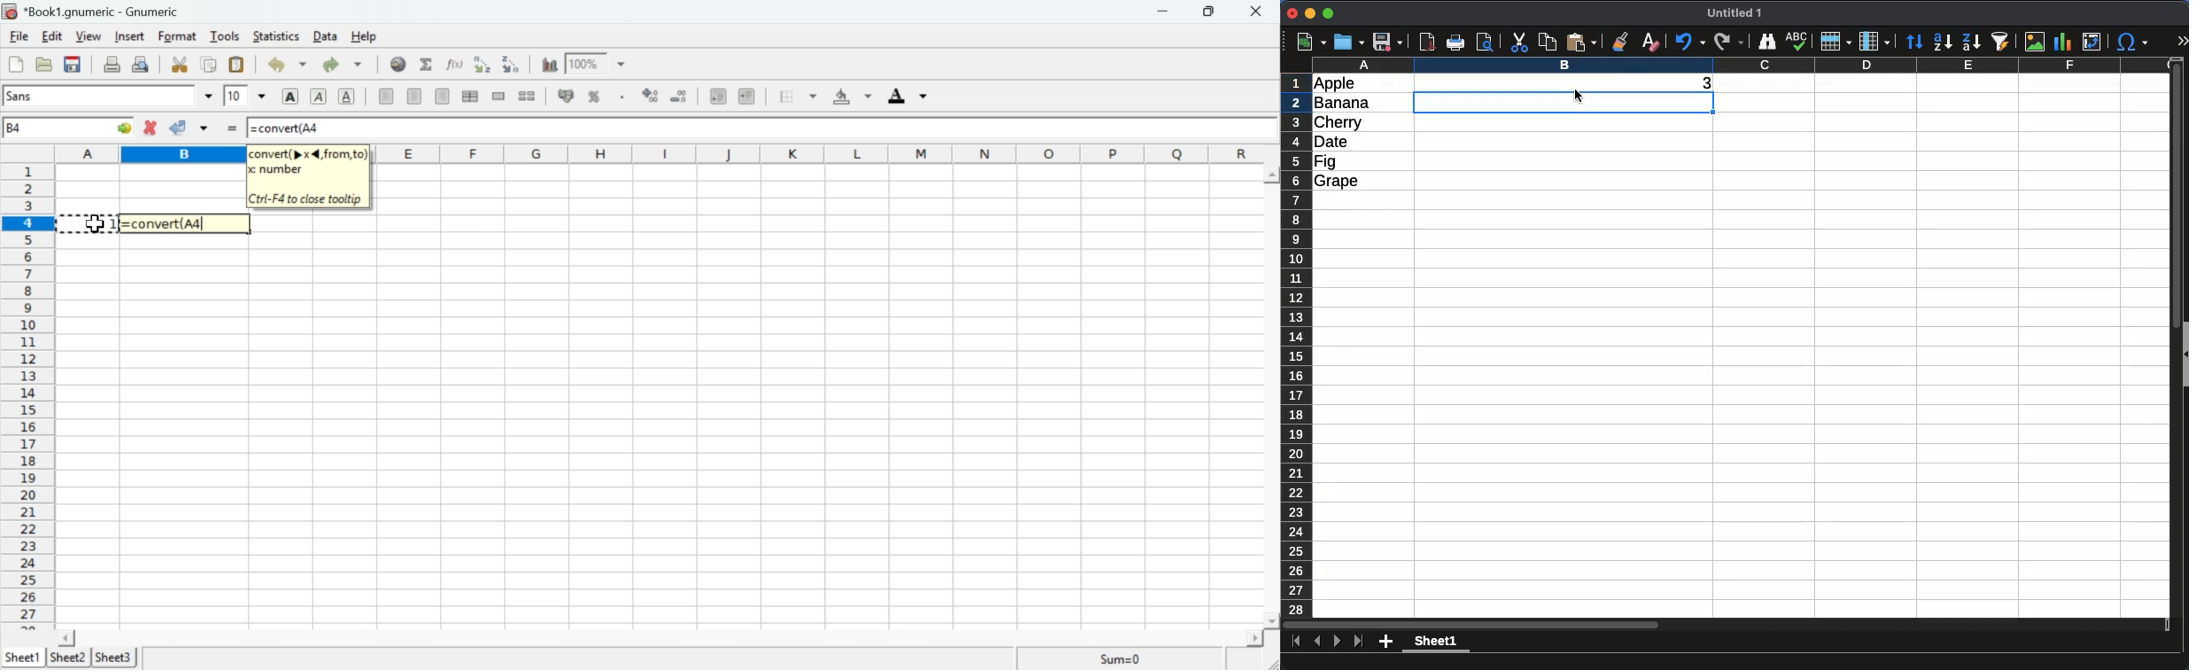 Image resolution: width=2212 pixels, height=672 pixels. What do you see at coordinates (142, 64) in the screenshot?
I see `Print preview` at bounding box center [142, 64].